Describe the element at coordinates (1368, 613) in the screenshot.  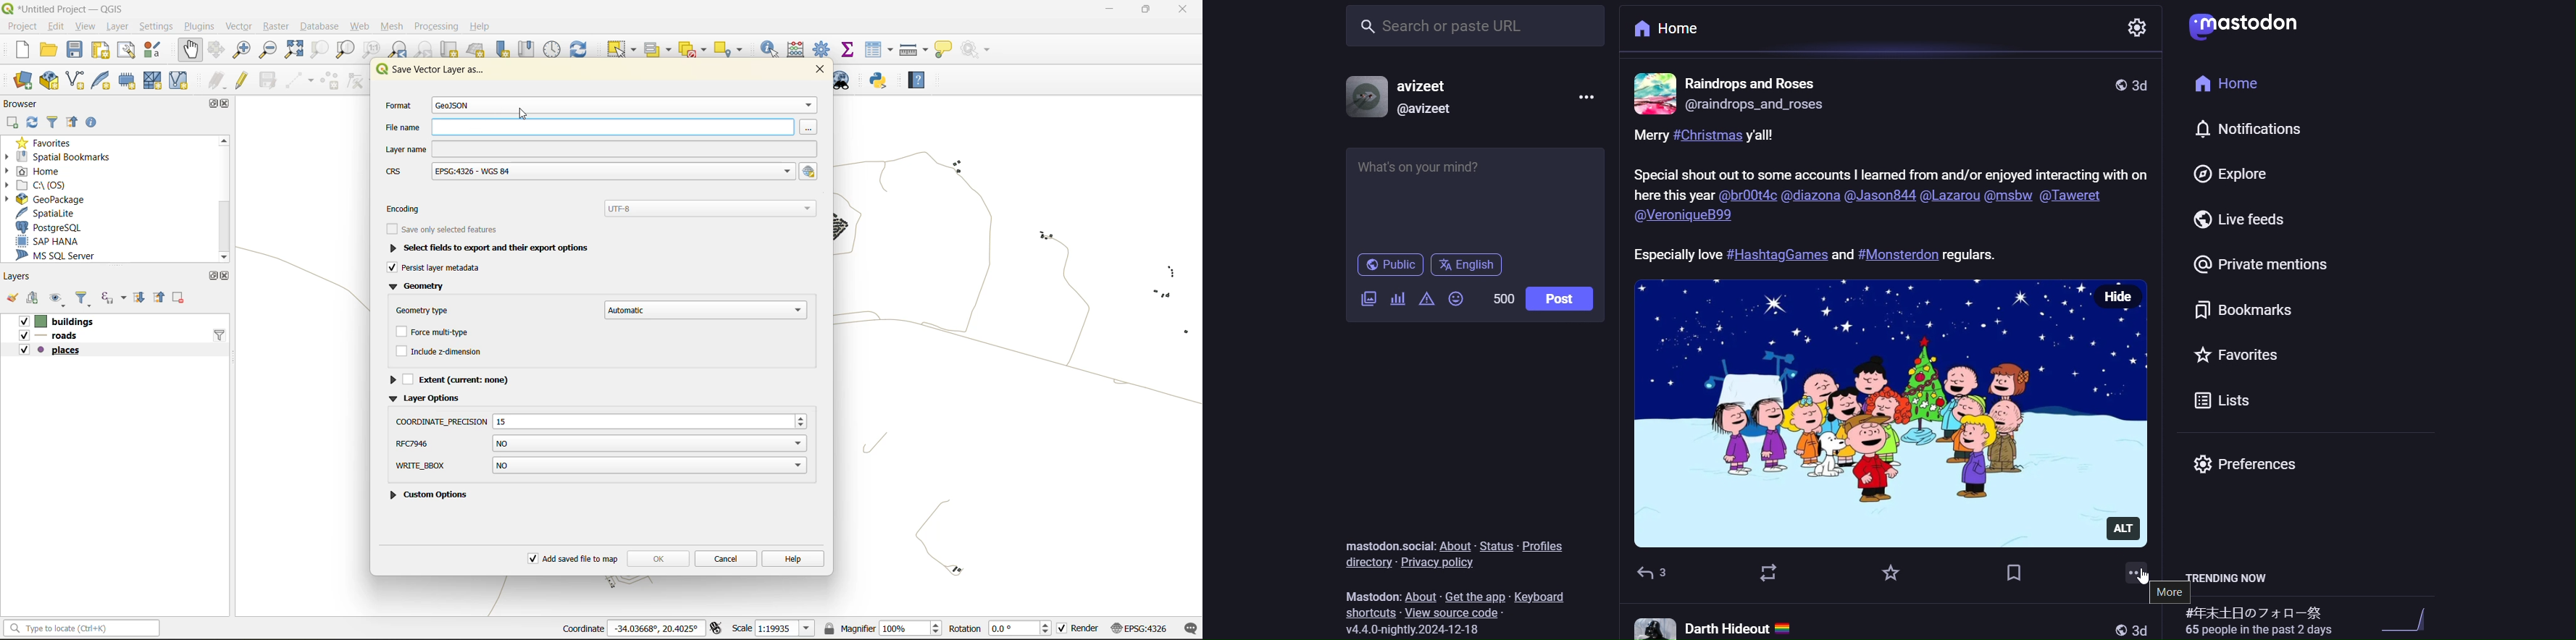
I see `shortcut` at that location.